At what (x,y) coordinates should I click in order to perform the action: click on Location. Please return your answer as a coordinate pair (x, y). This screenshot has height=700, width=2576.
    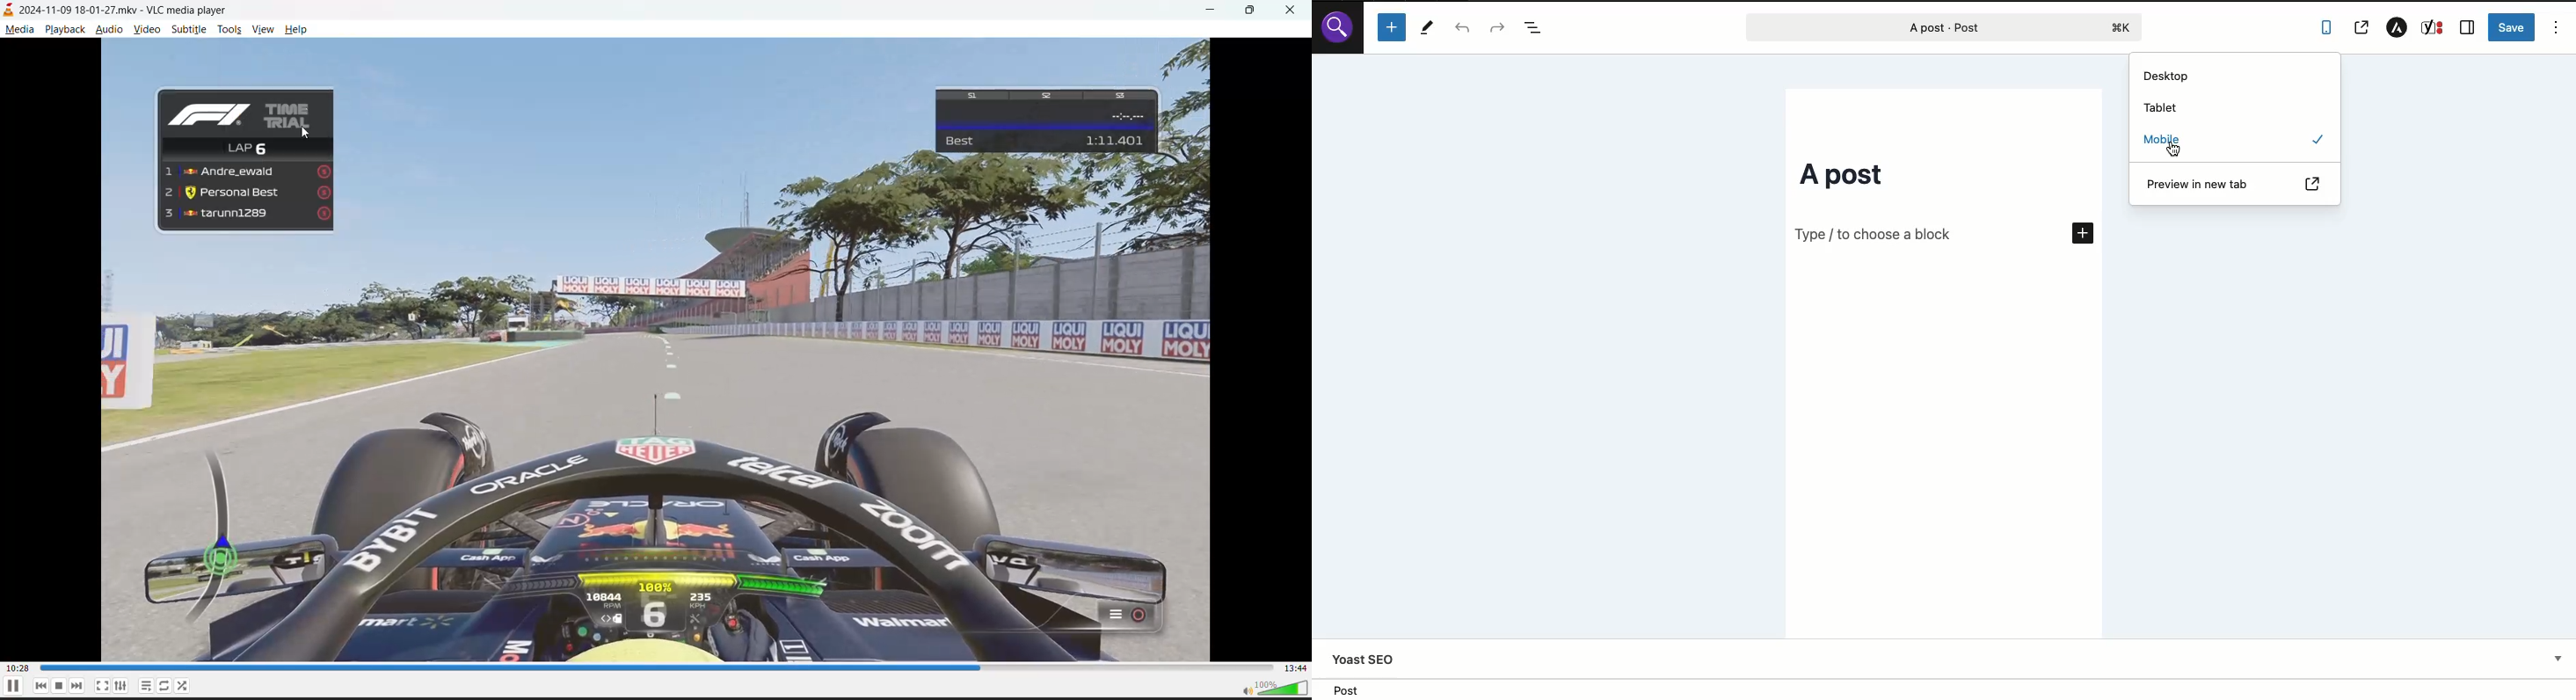
    Looking at the image, I should click on (1944, 689).